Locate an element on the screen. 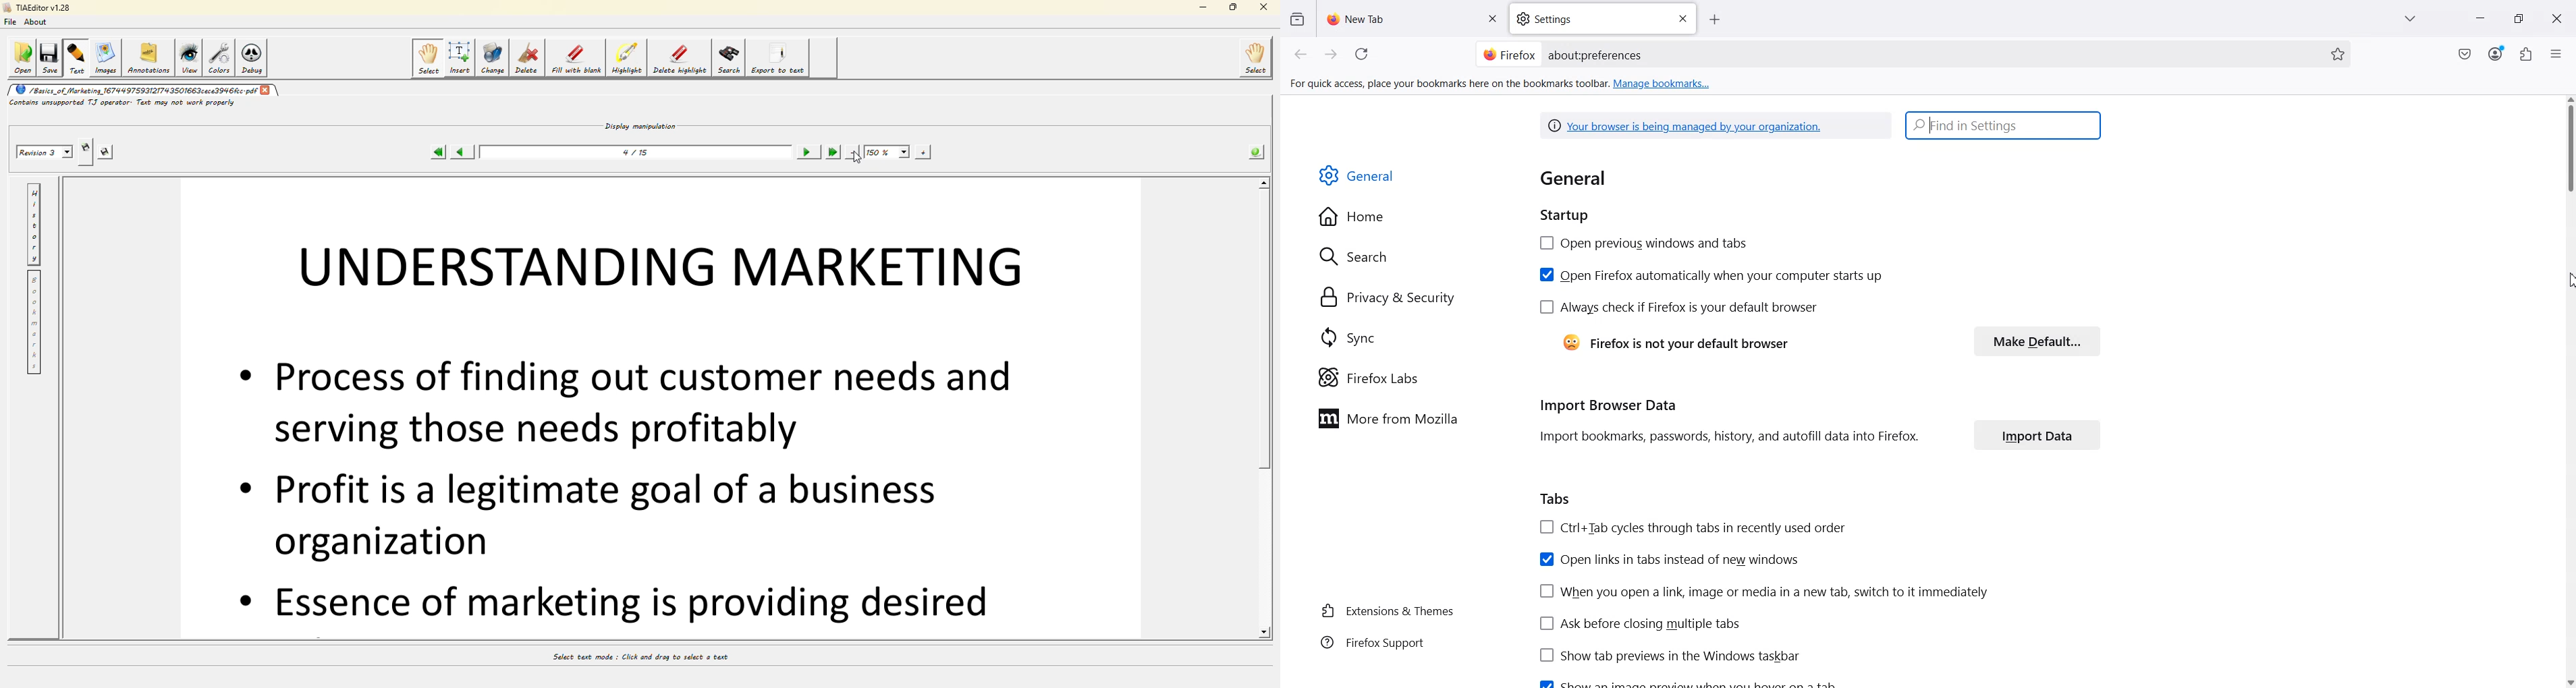  jm] More from Mozilla is located at coordinates (1388, 420).